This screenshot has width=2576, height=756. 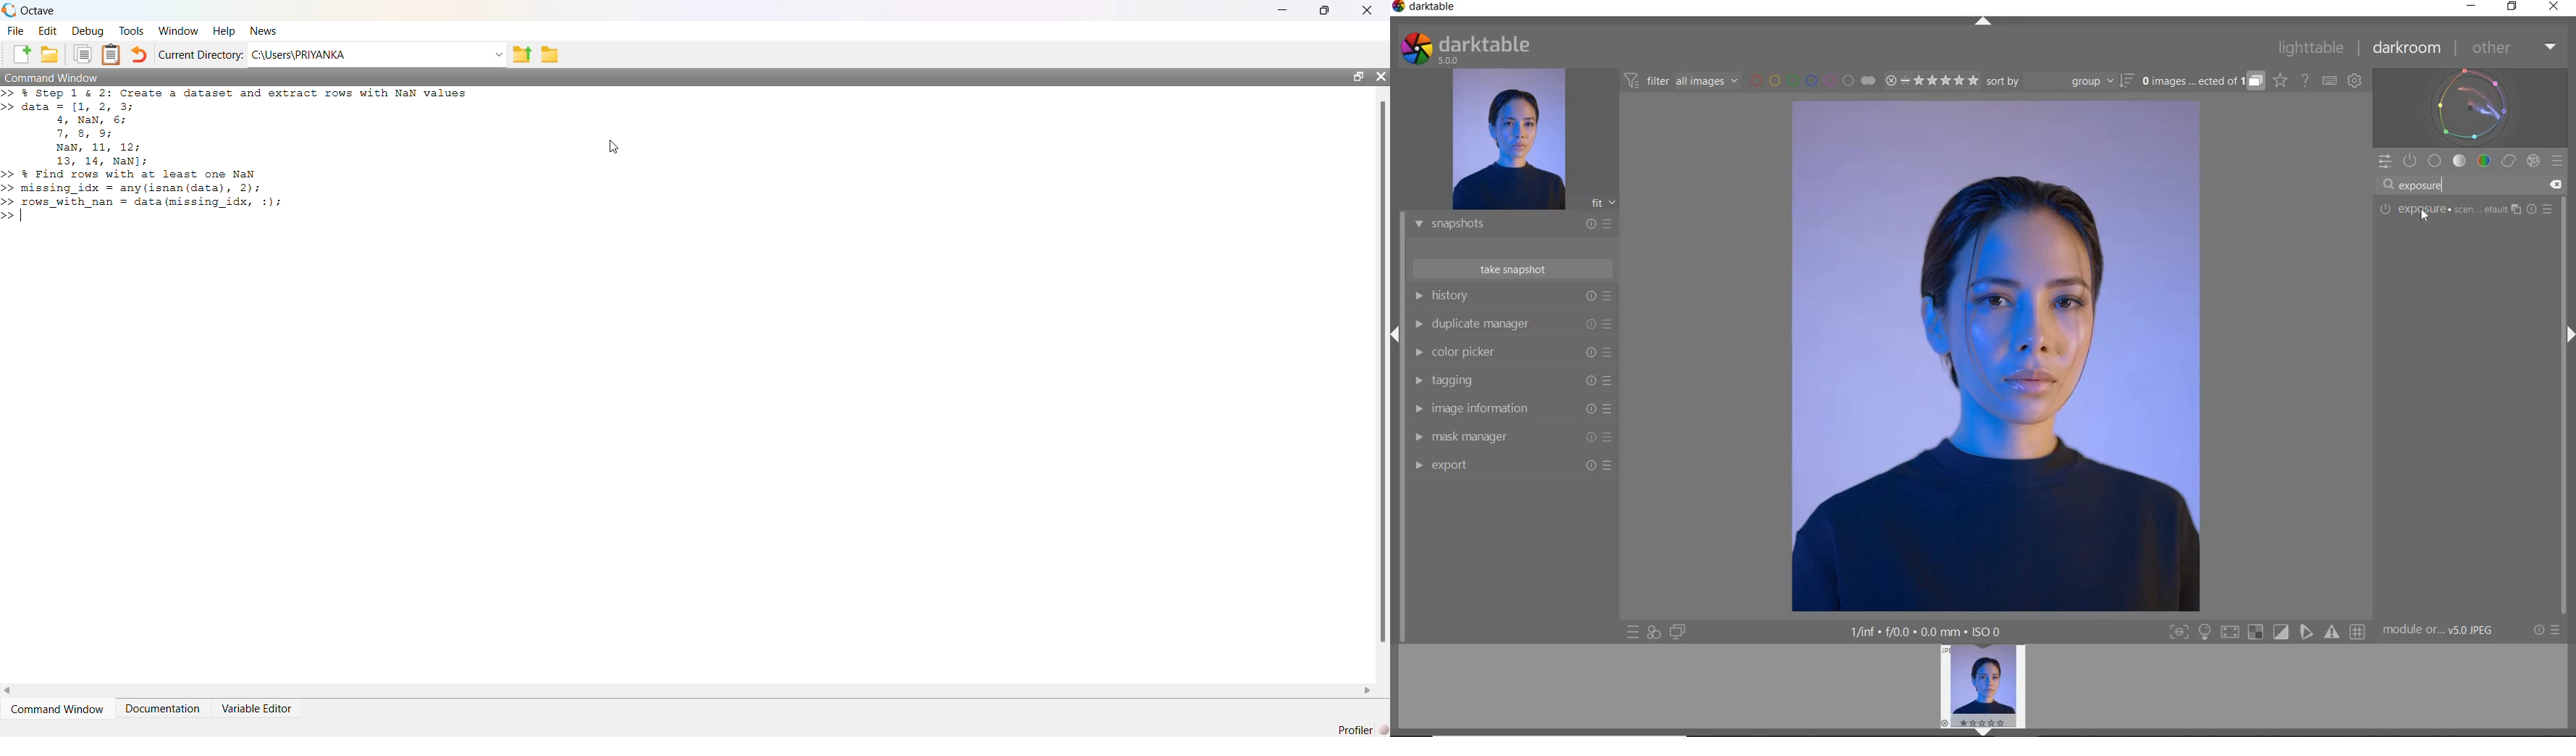 I want to click on C:\Users\PRIYANKA, so click(x=298, y=54).